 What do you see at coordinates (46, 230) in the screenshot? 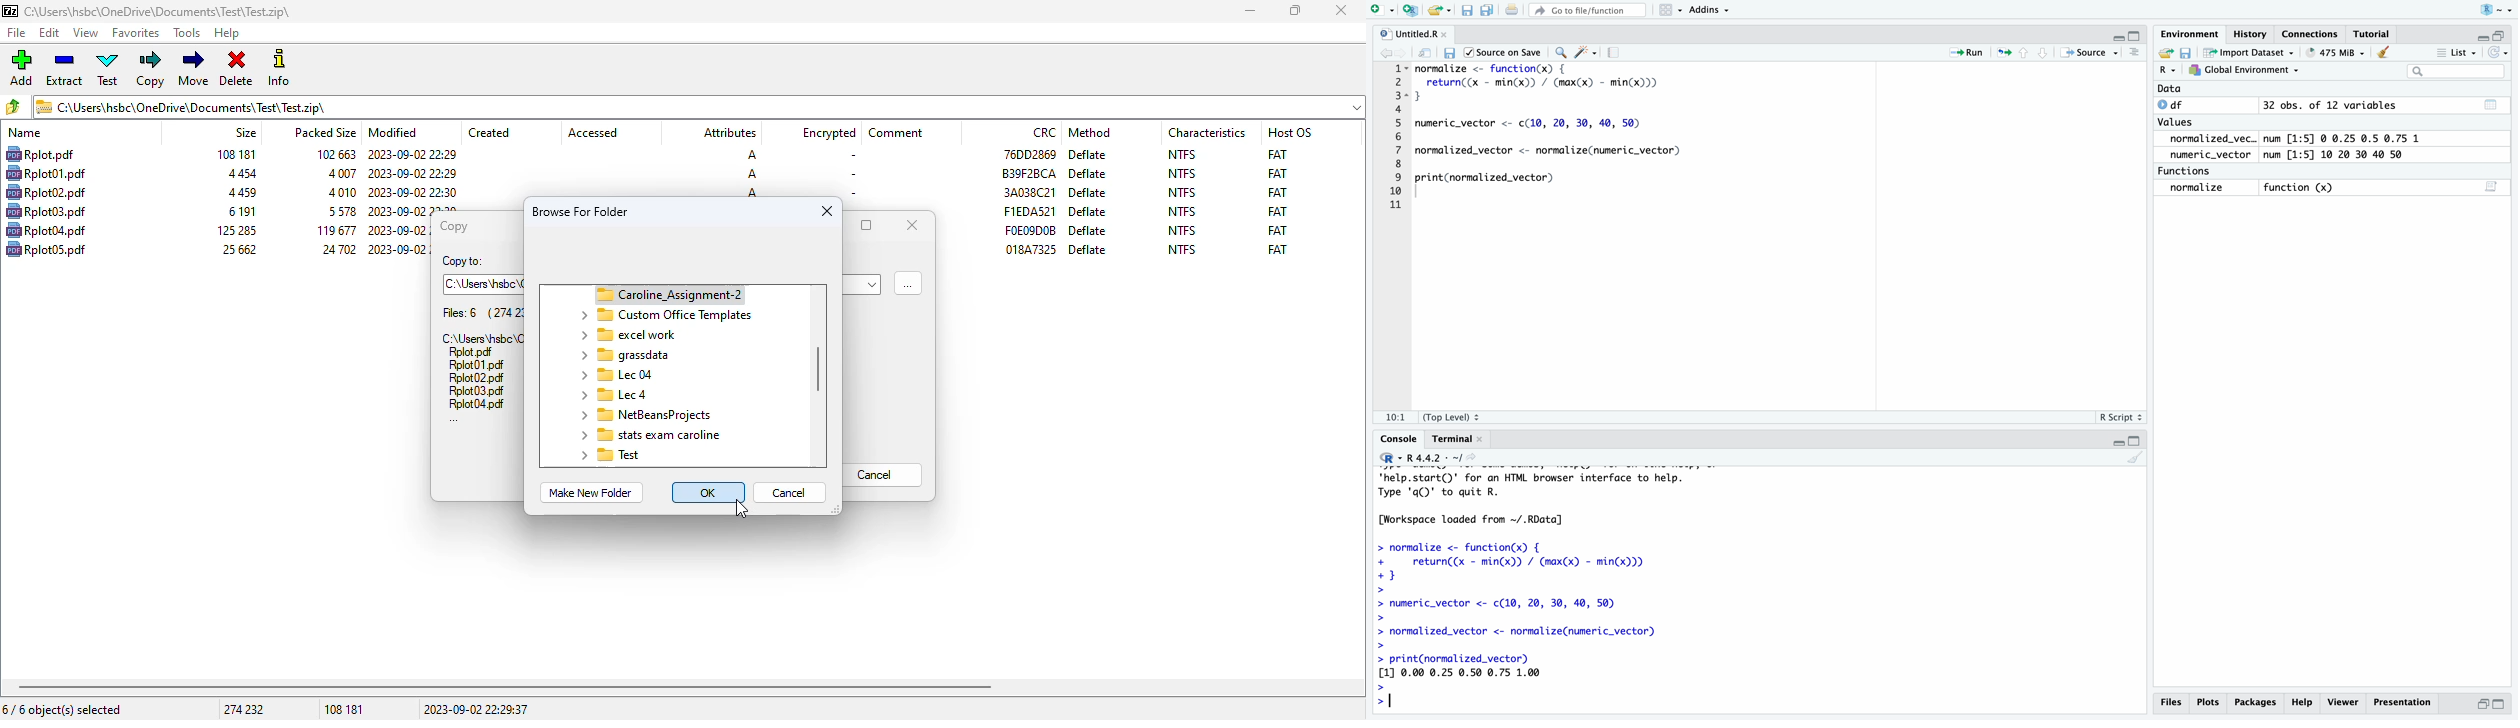
I see `file` at bounding box center [46, 230].